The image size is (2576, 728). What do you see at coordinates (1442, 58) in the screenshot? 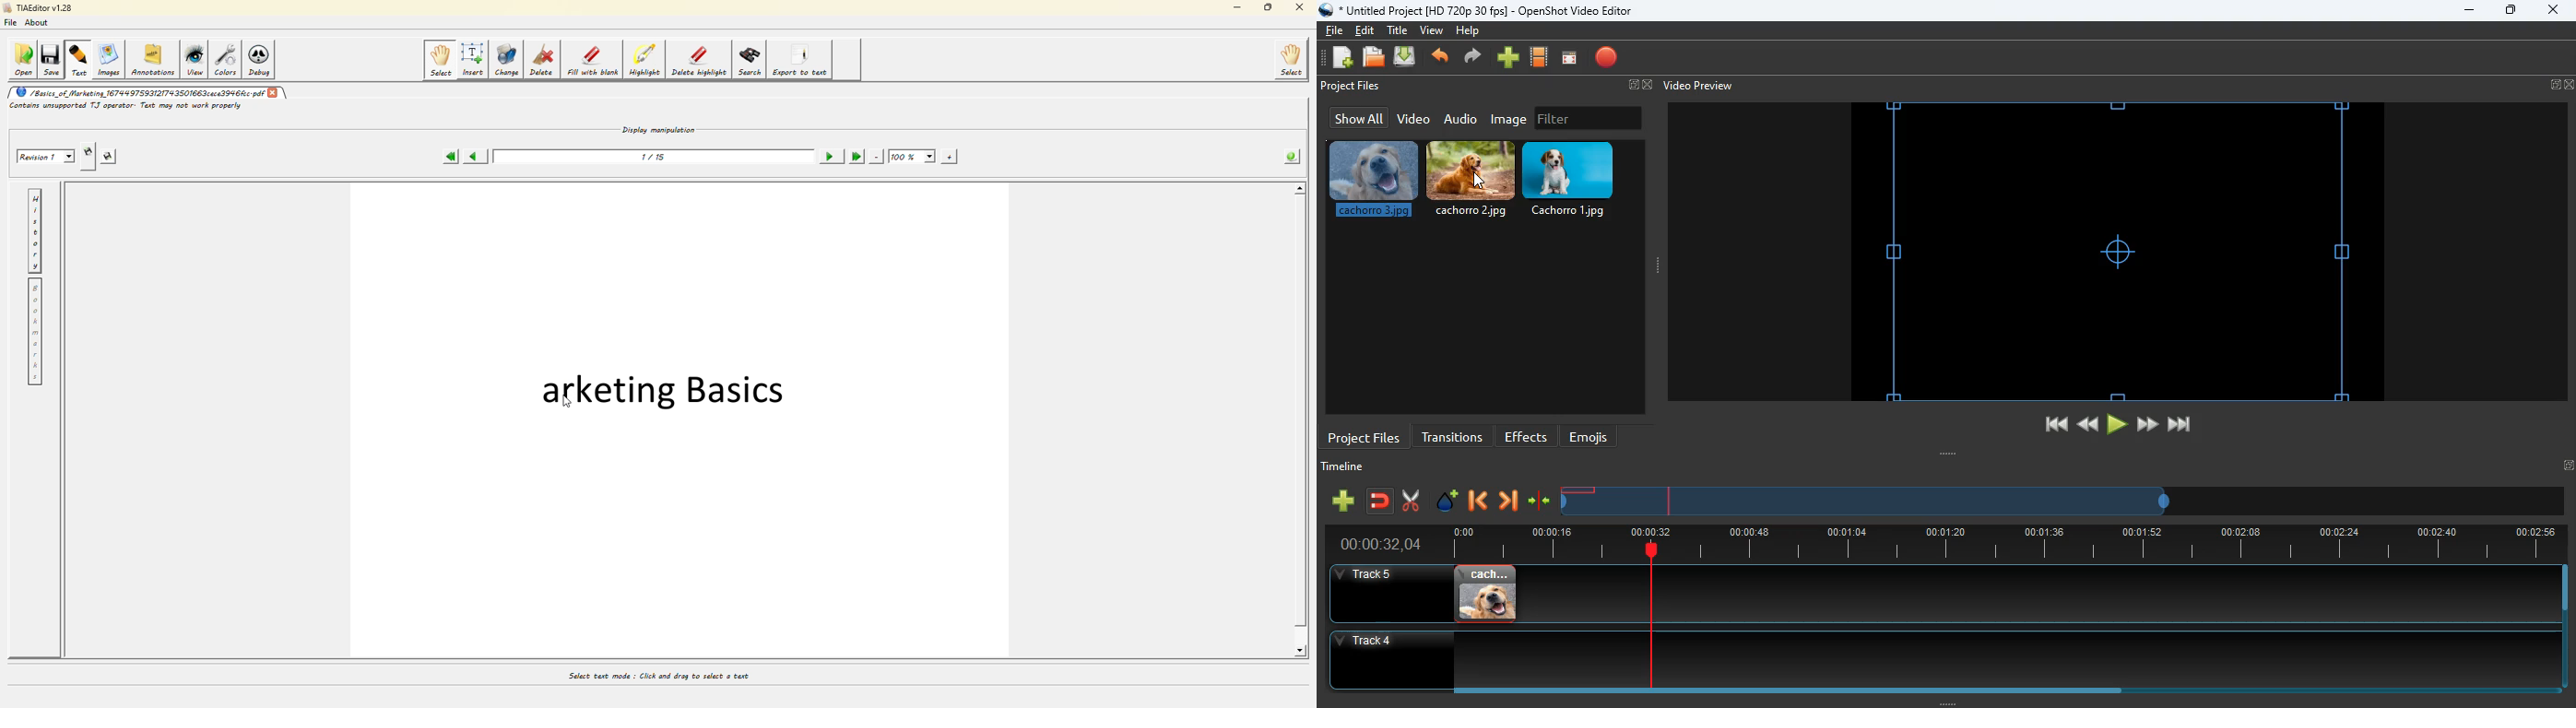
I see `back` at bounding box center [1442, 58].